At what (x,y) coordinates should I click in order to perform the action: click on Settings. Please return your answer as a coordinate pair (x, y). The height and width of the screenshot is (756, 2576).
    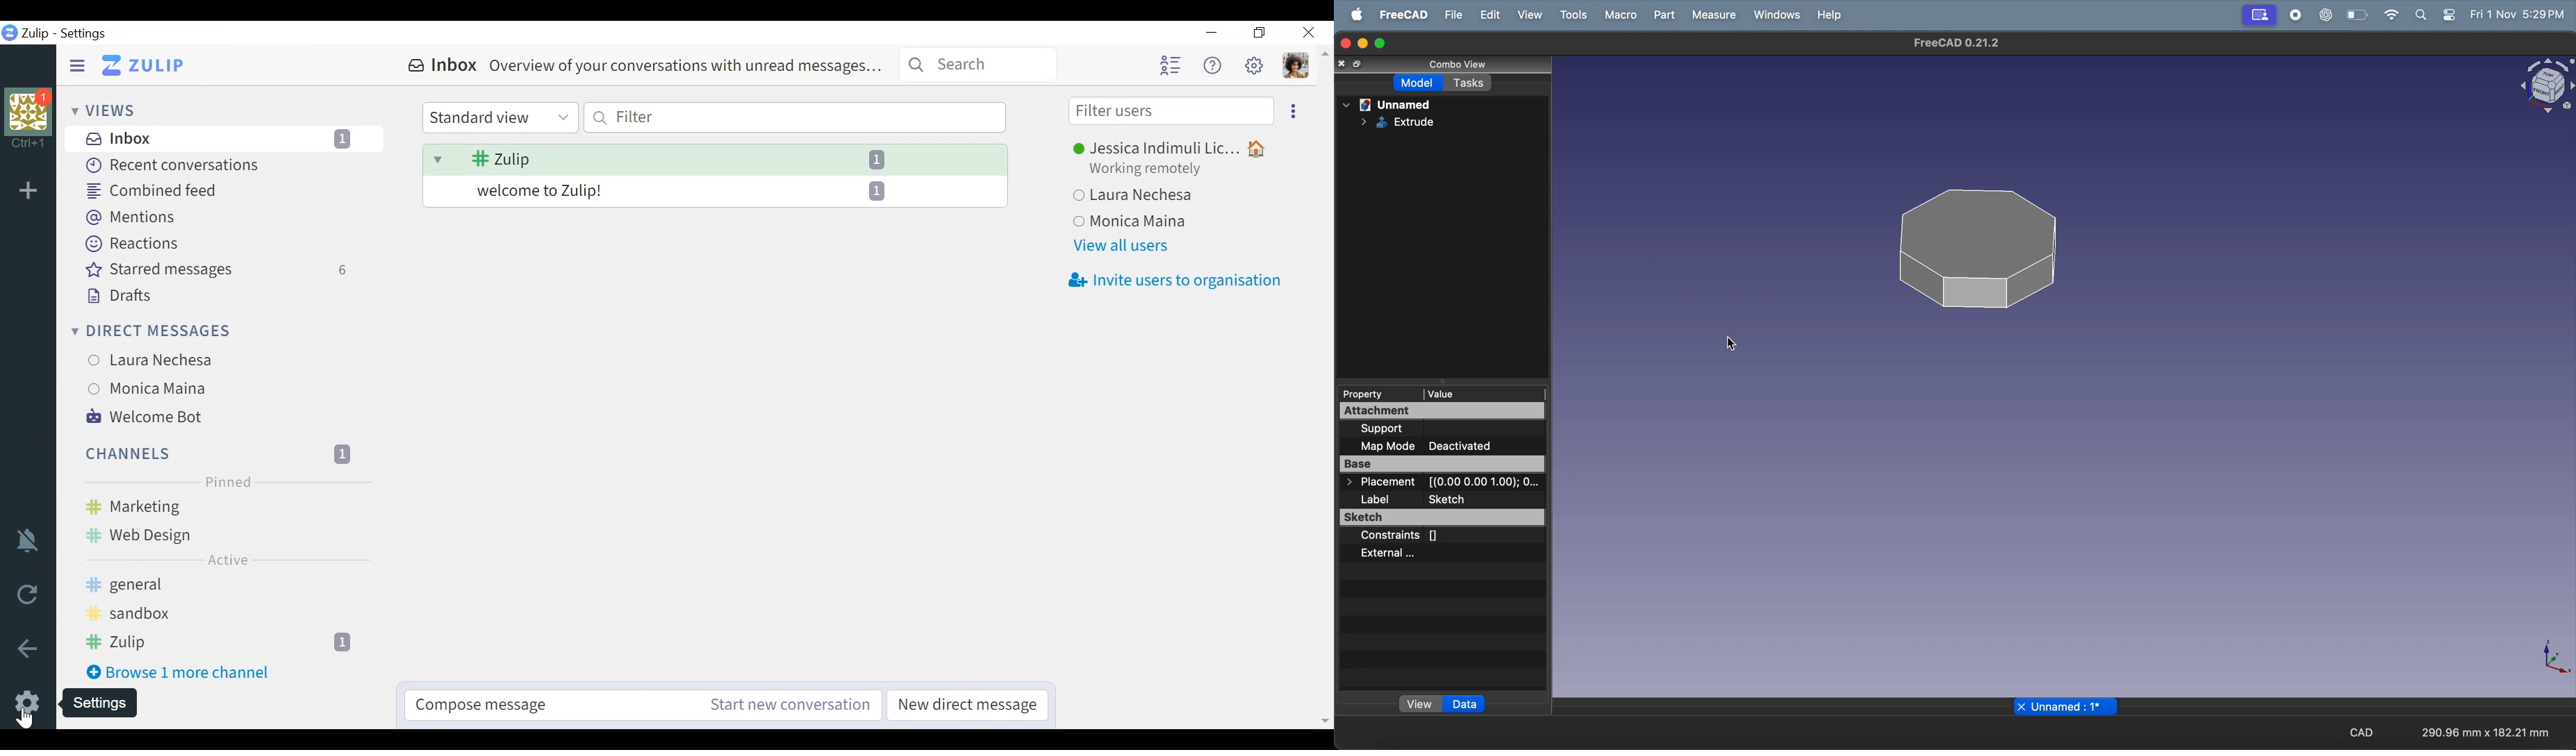
    Looking at the image, I should click on (85, 34).